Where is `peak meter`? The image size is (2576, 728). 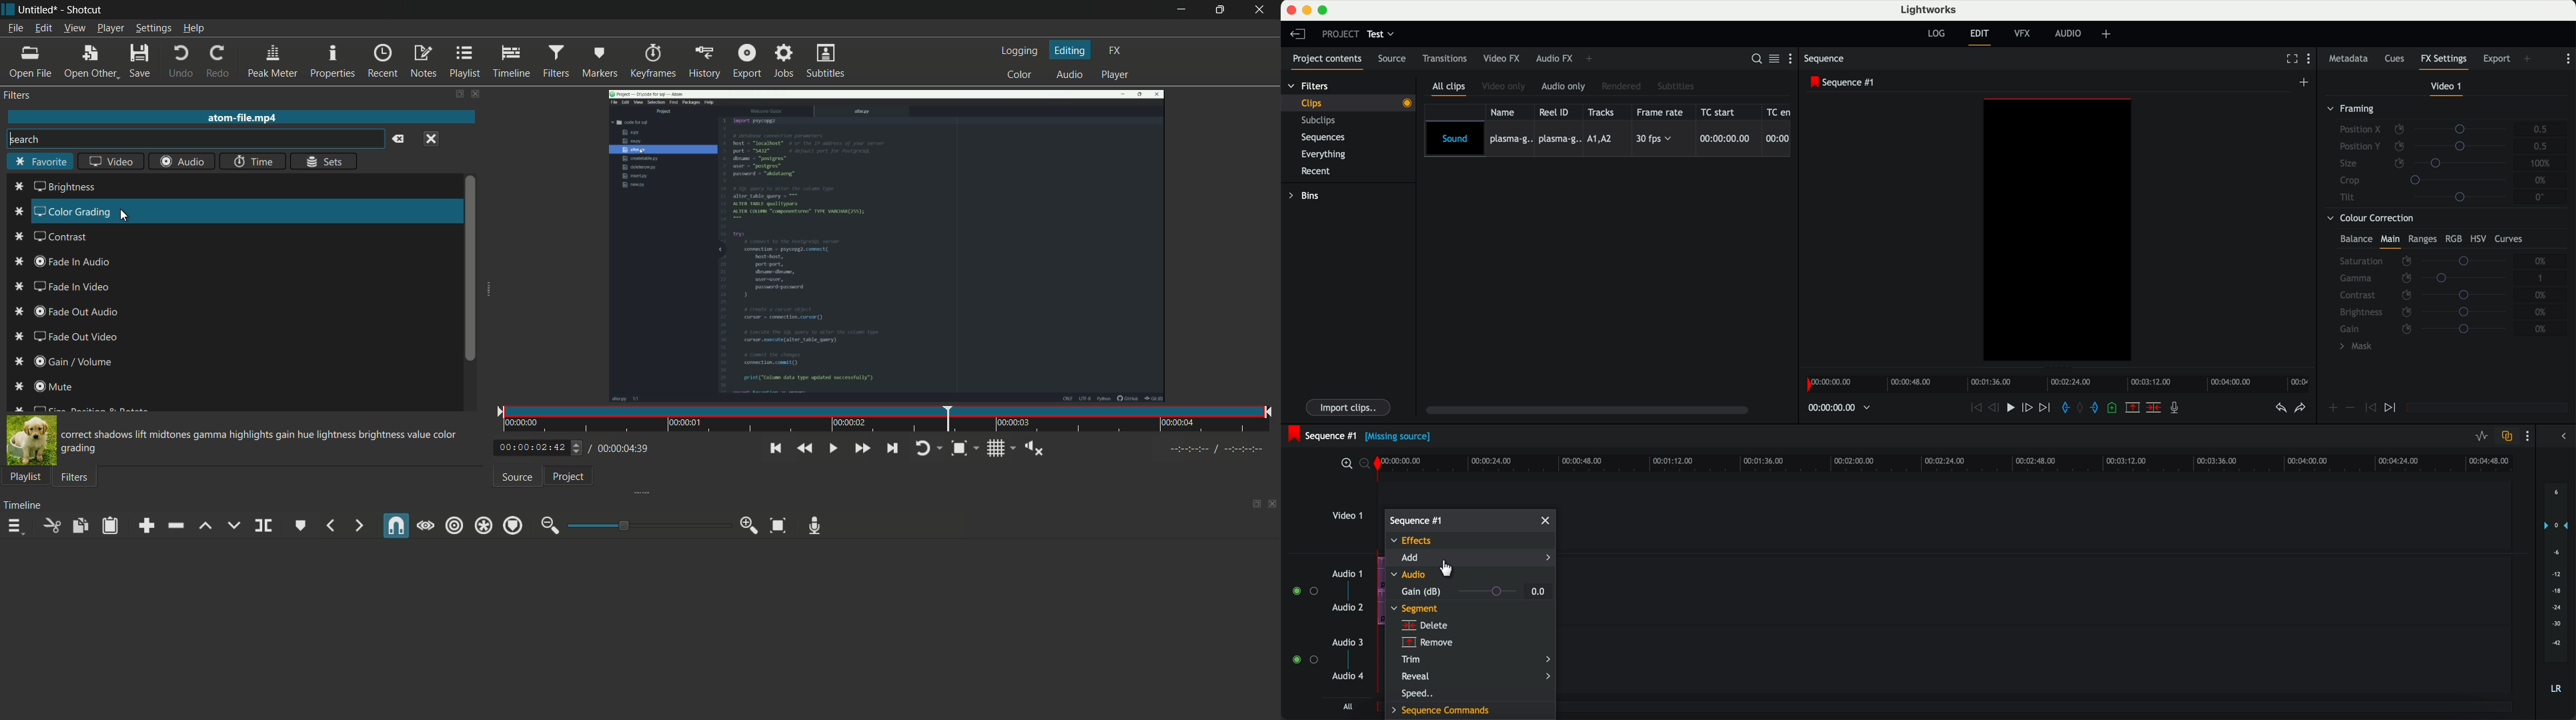
peak meter is located at coordinates (273, 62).